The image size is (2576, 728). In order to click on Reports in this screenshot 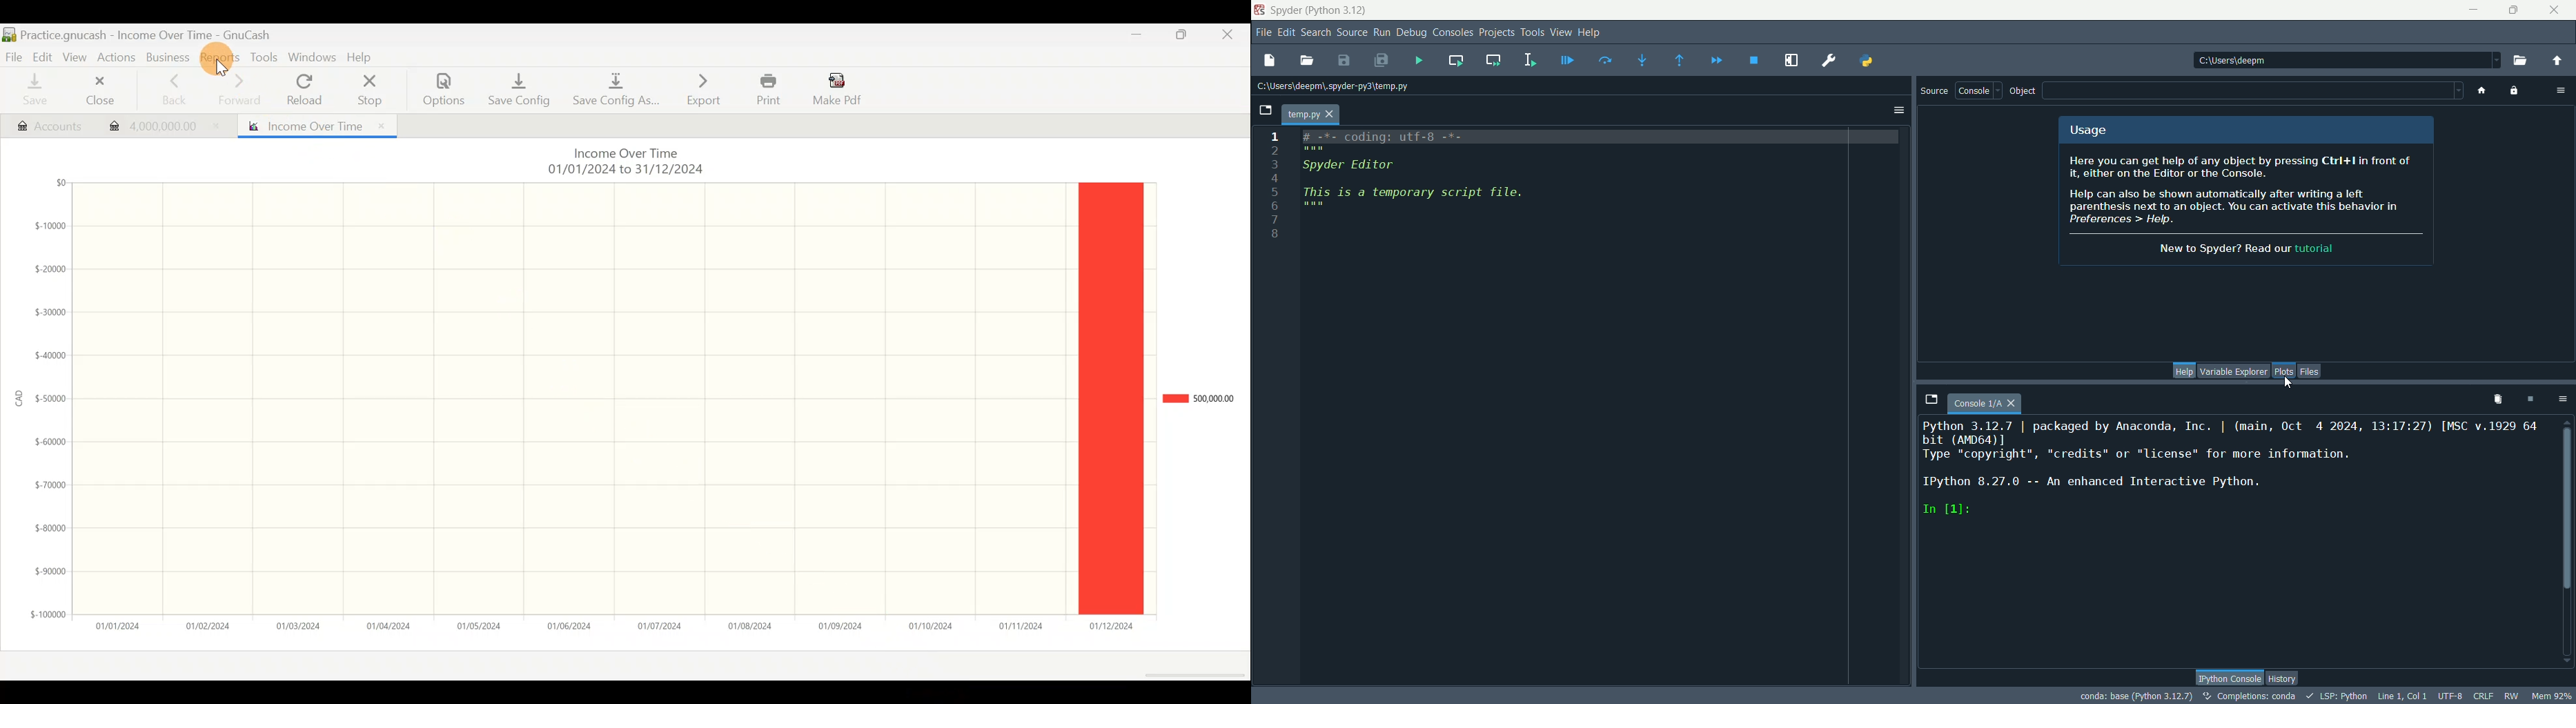, I will do `click(218, 58)`.